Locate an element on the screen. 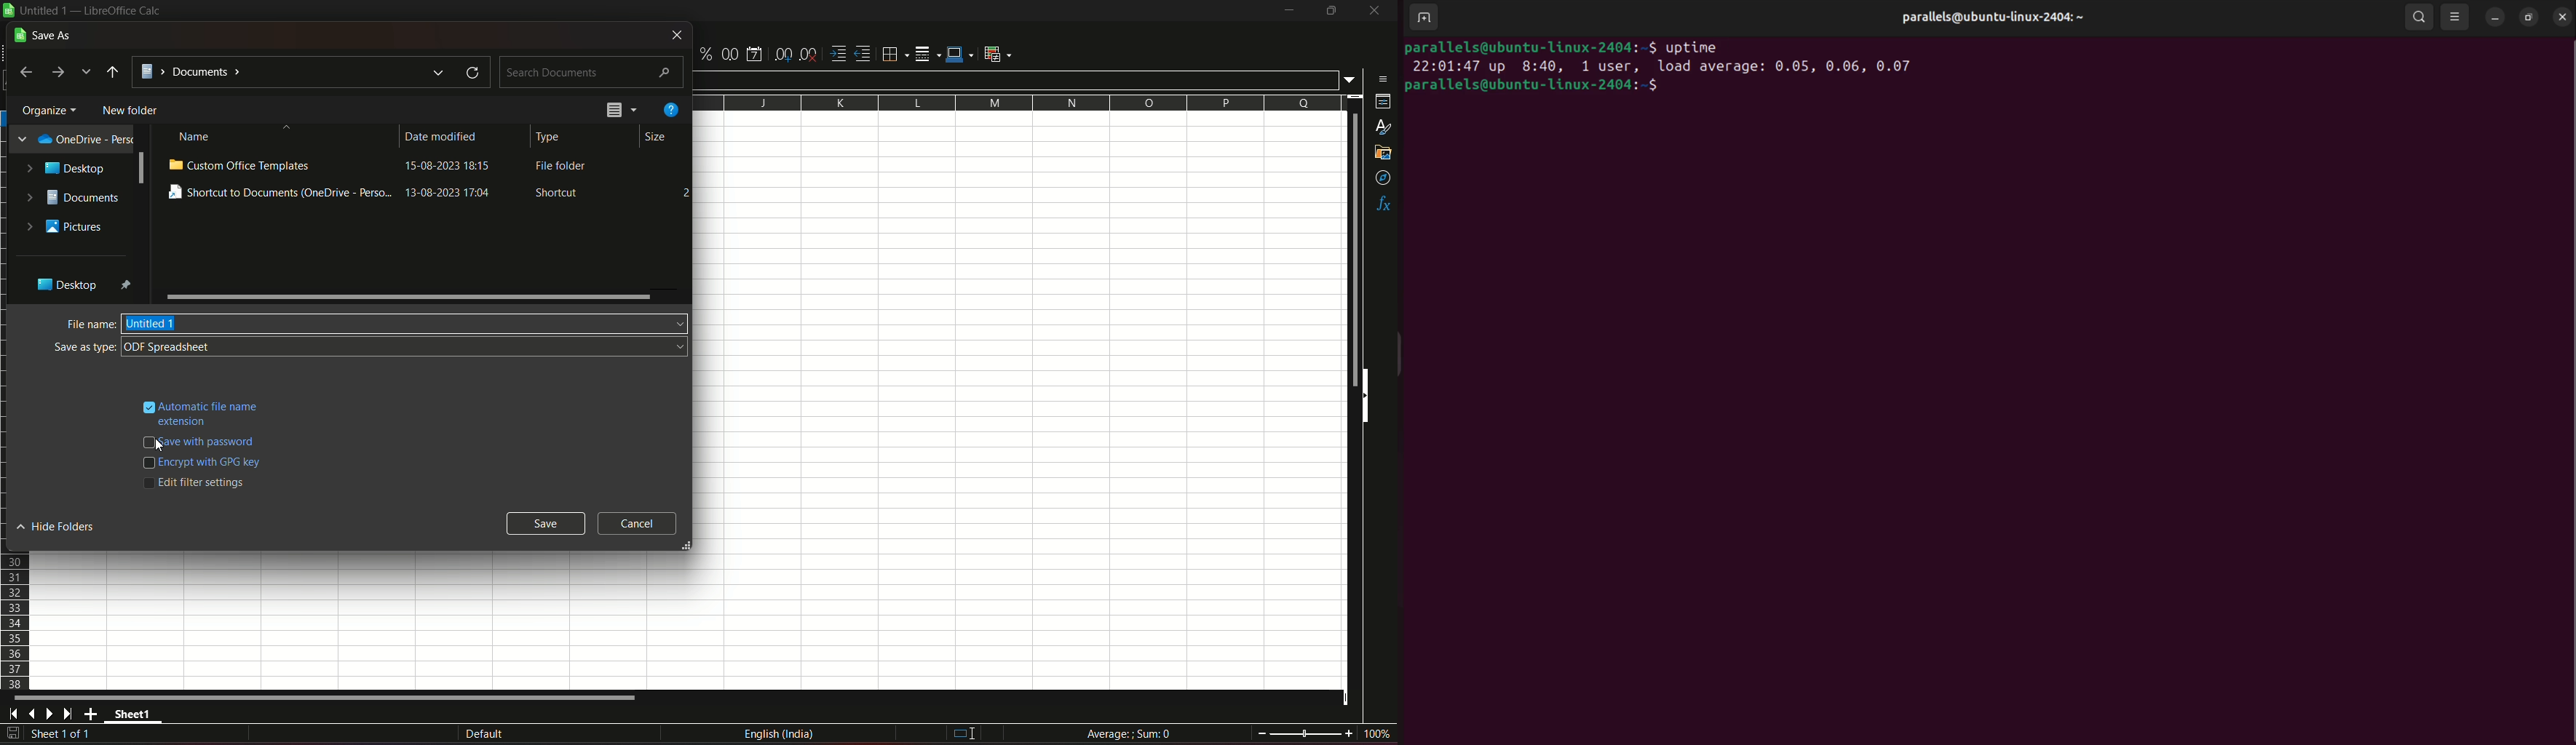 Image resolution: width=2576 pixels, height=756 pixels. vertical scroll bar is located at coordinates (1352, 252).